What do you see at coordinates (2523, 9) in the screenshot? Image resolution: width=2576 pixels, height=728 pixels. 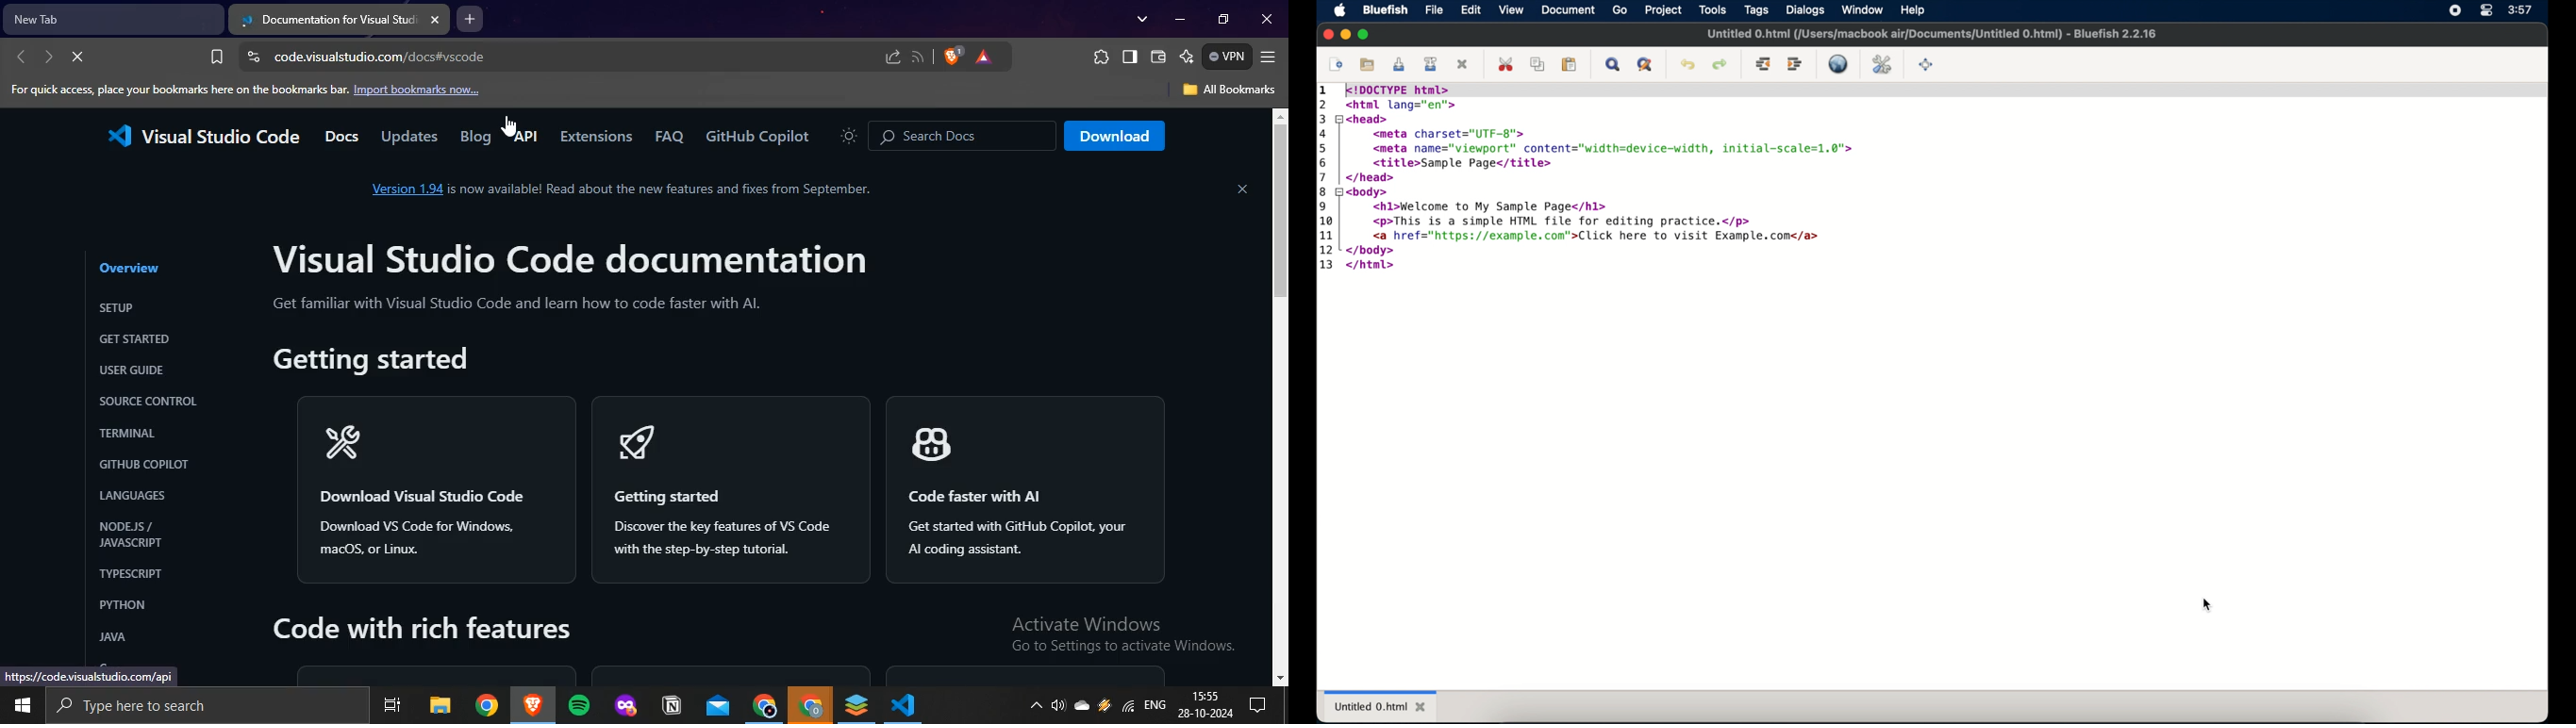 I see `time` at bounding box center [2523, 9].